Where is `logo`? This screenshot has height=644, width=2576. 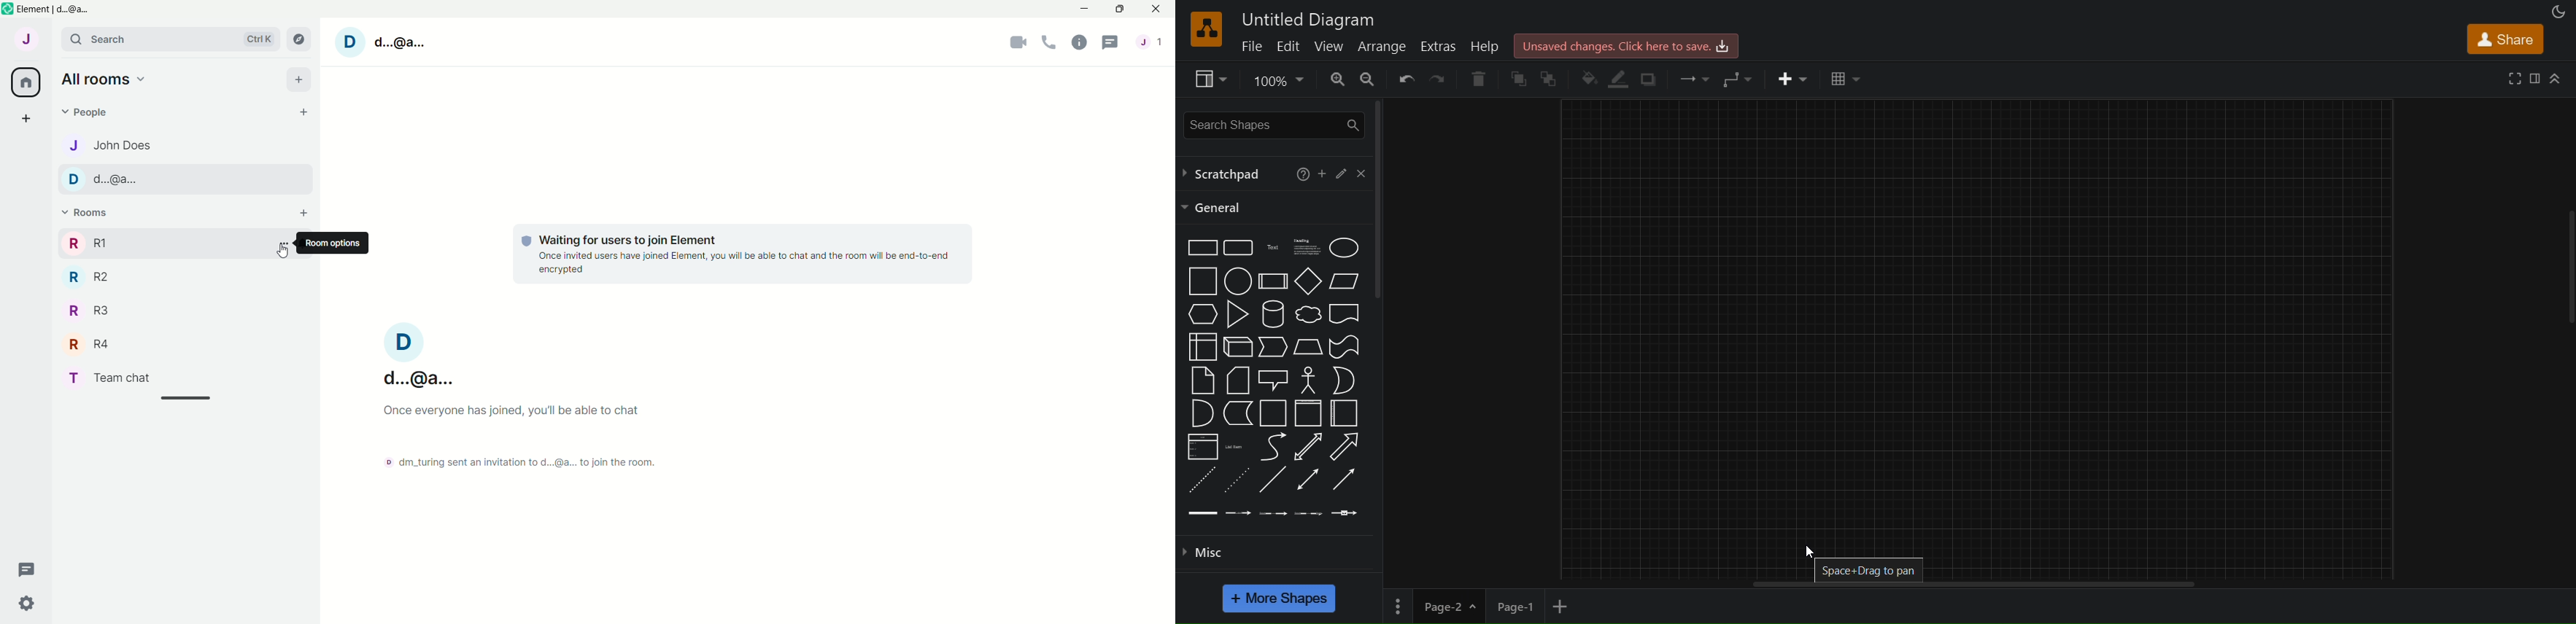 logo is located at coordinates (1204, 29).